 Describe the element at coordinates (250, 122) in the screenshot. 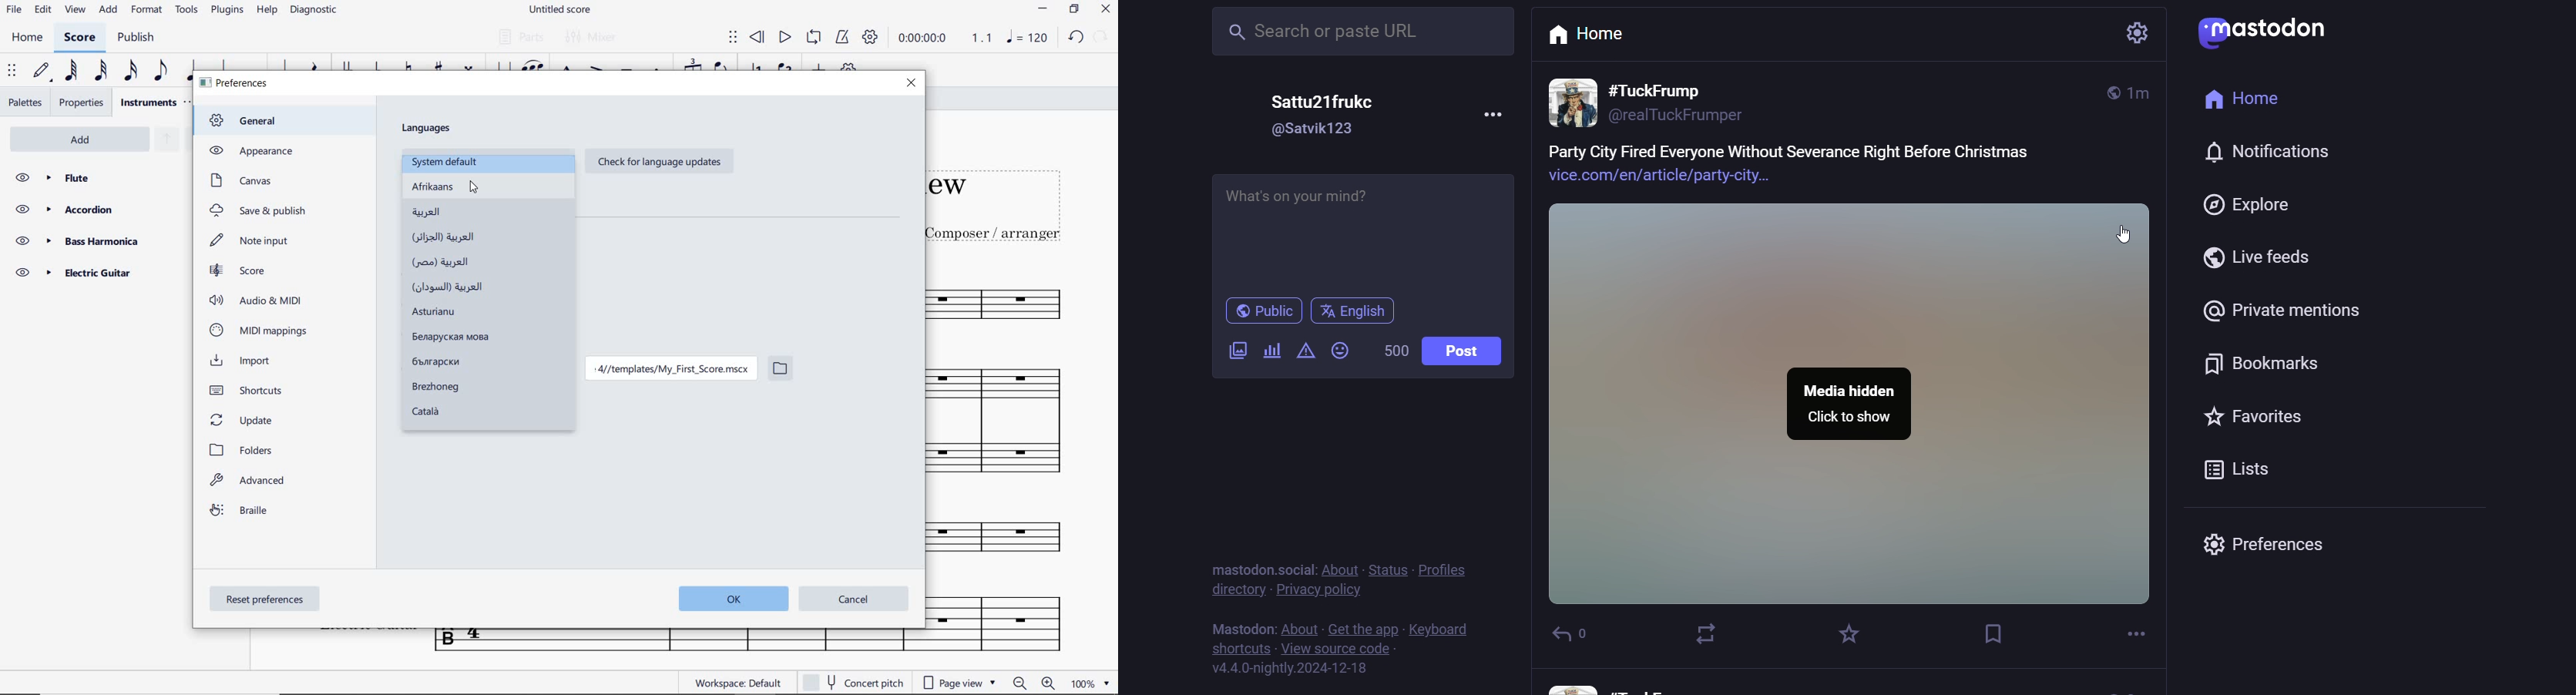

I see `general` at that location.